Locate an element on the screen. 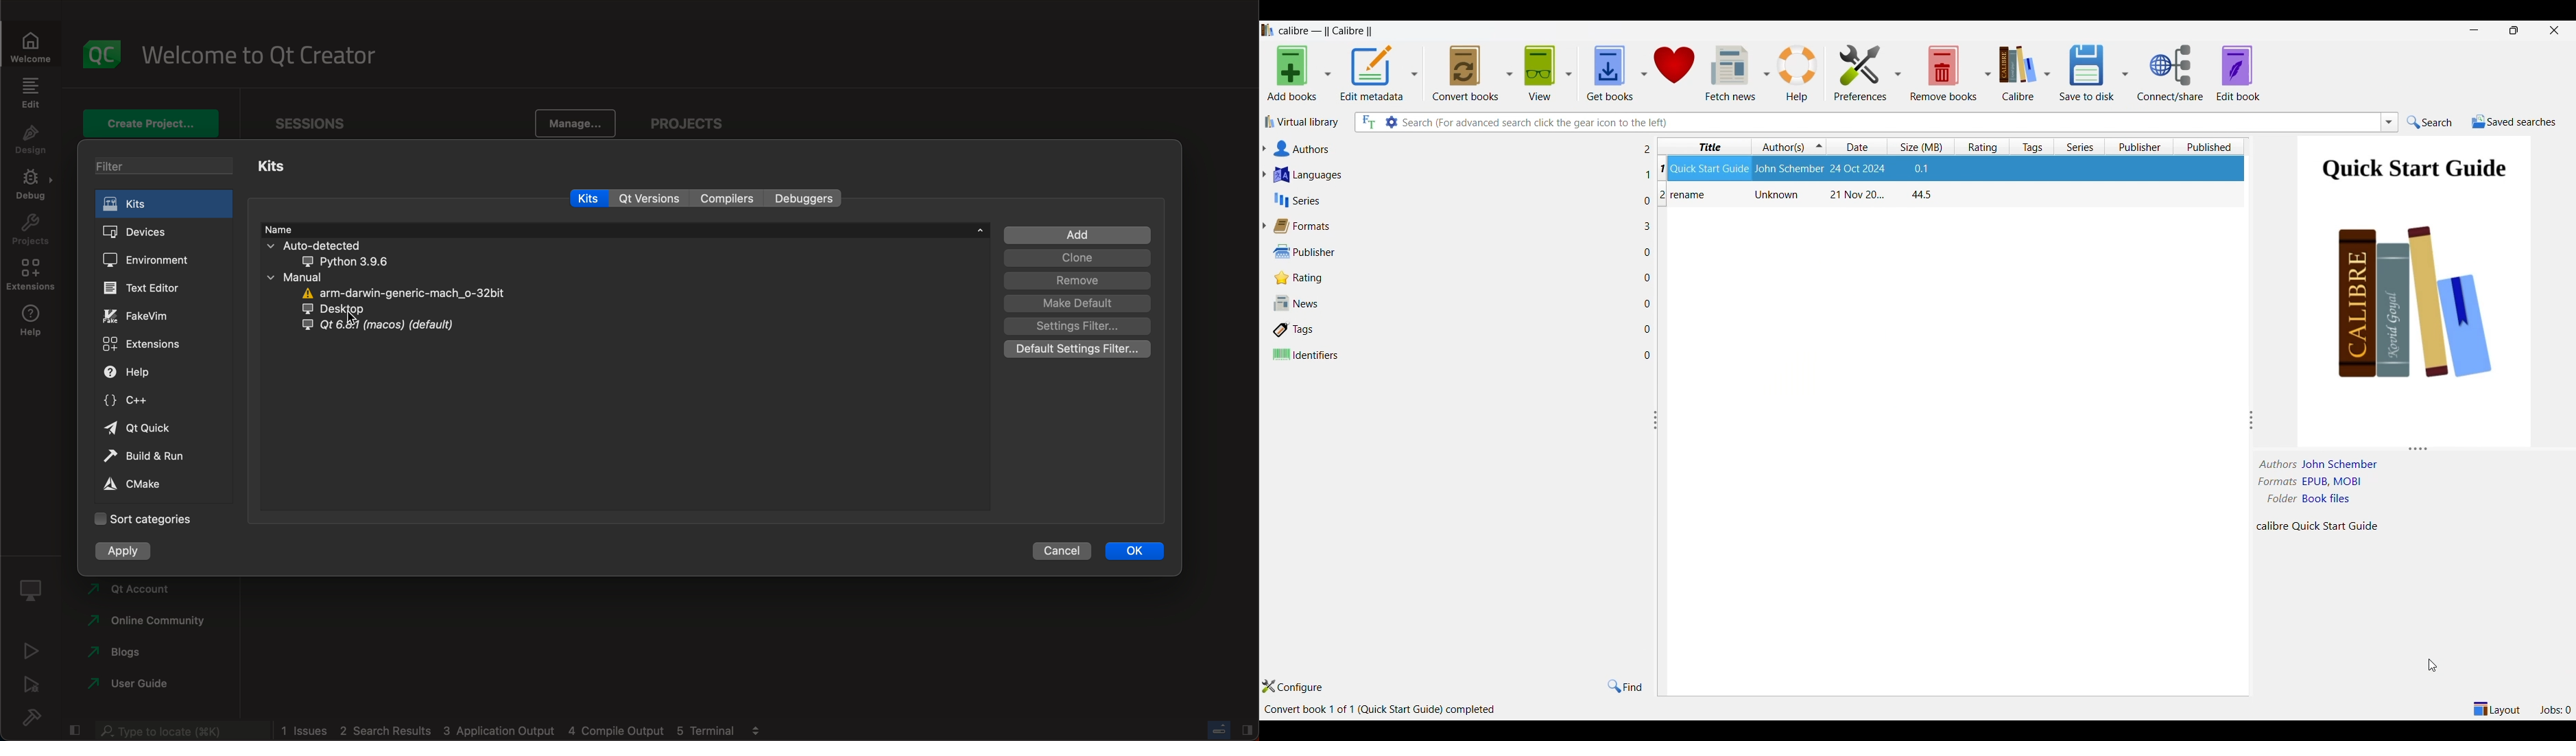  Book: Quick Start Guide is located at coordinates (1799, 167).